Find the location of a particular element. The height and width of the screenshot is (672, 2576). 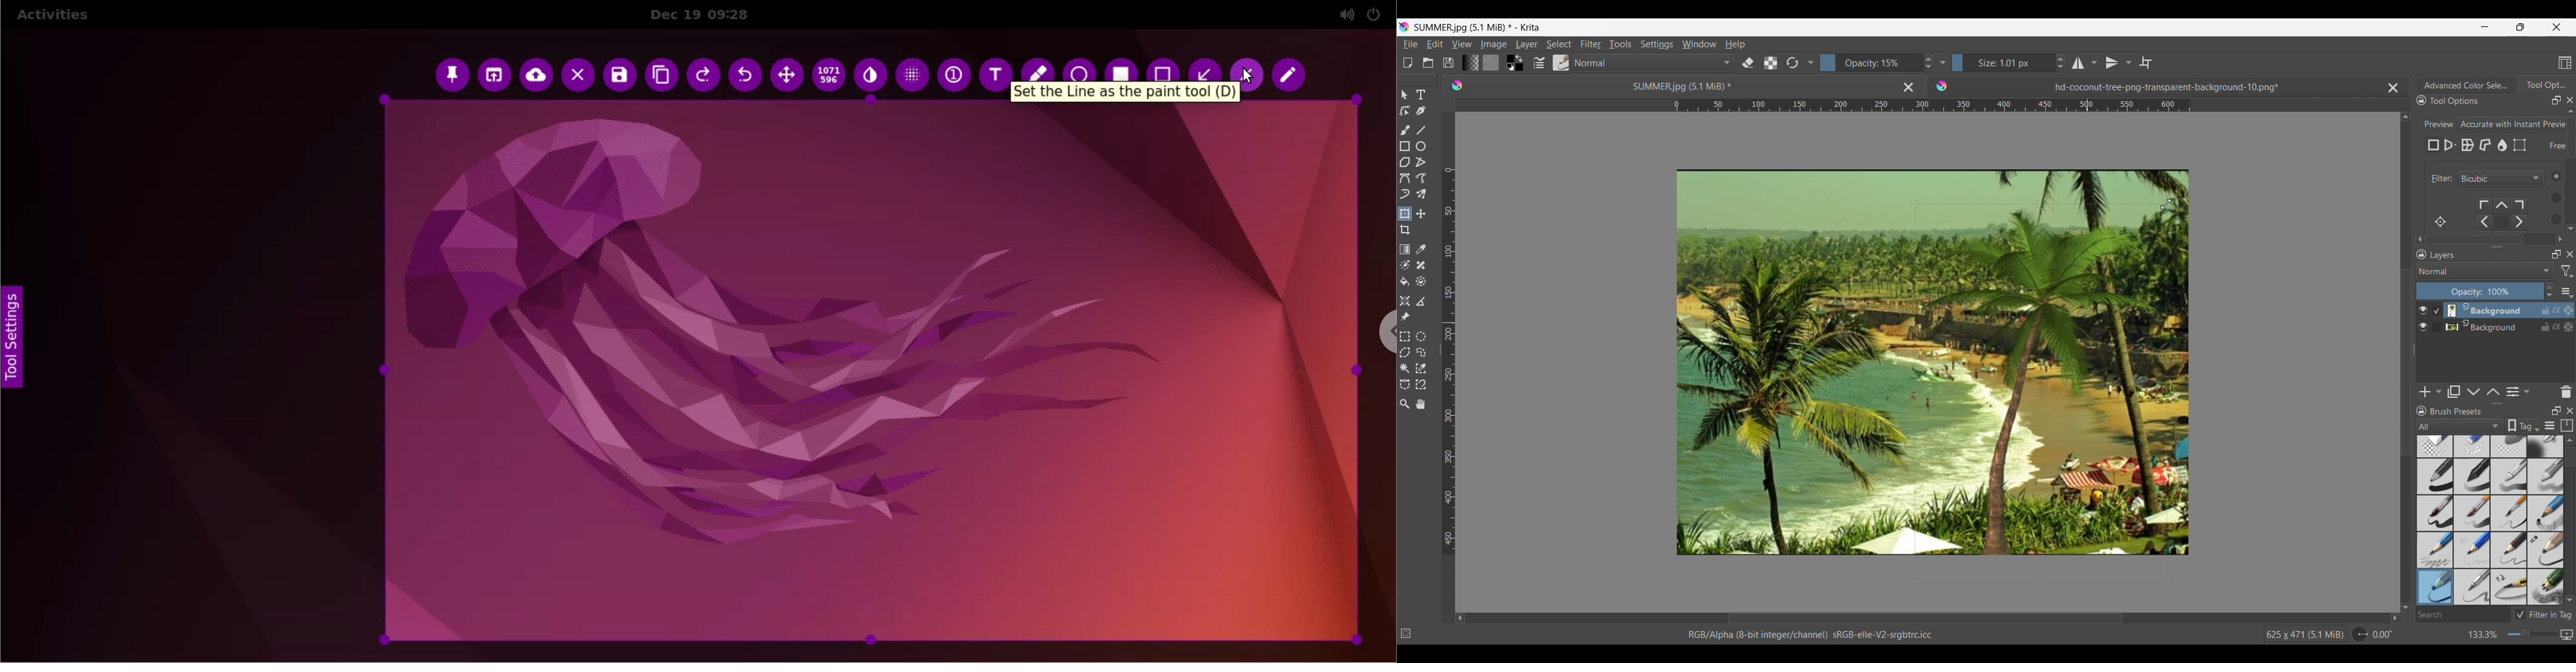

Tool options panel is located at coordinates (2546, 84).